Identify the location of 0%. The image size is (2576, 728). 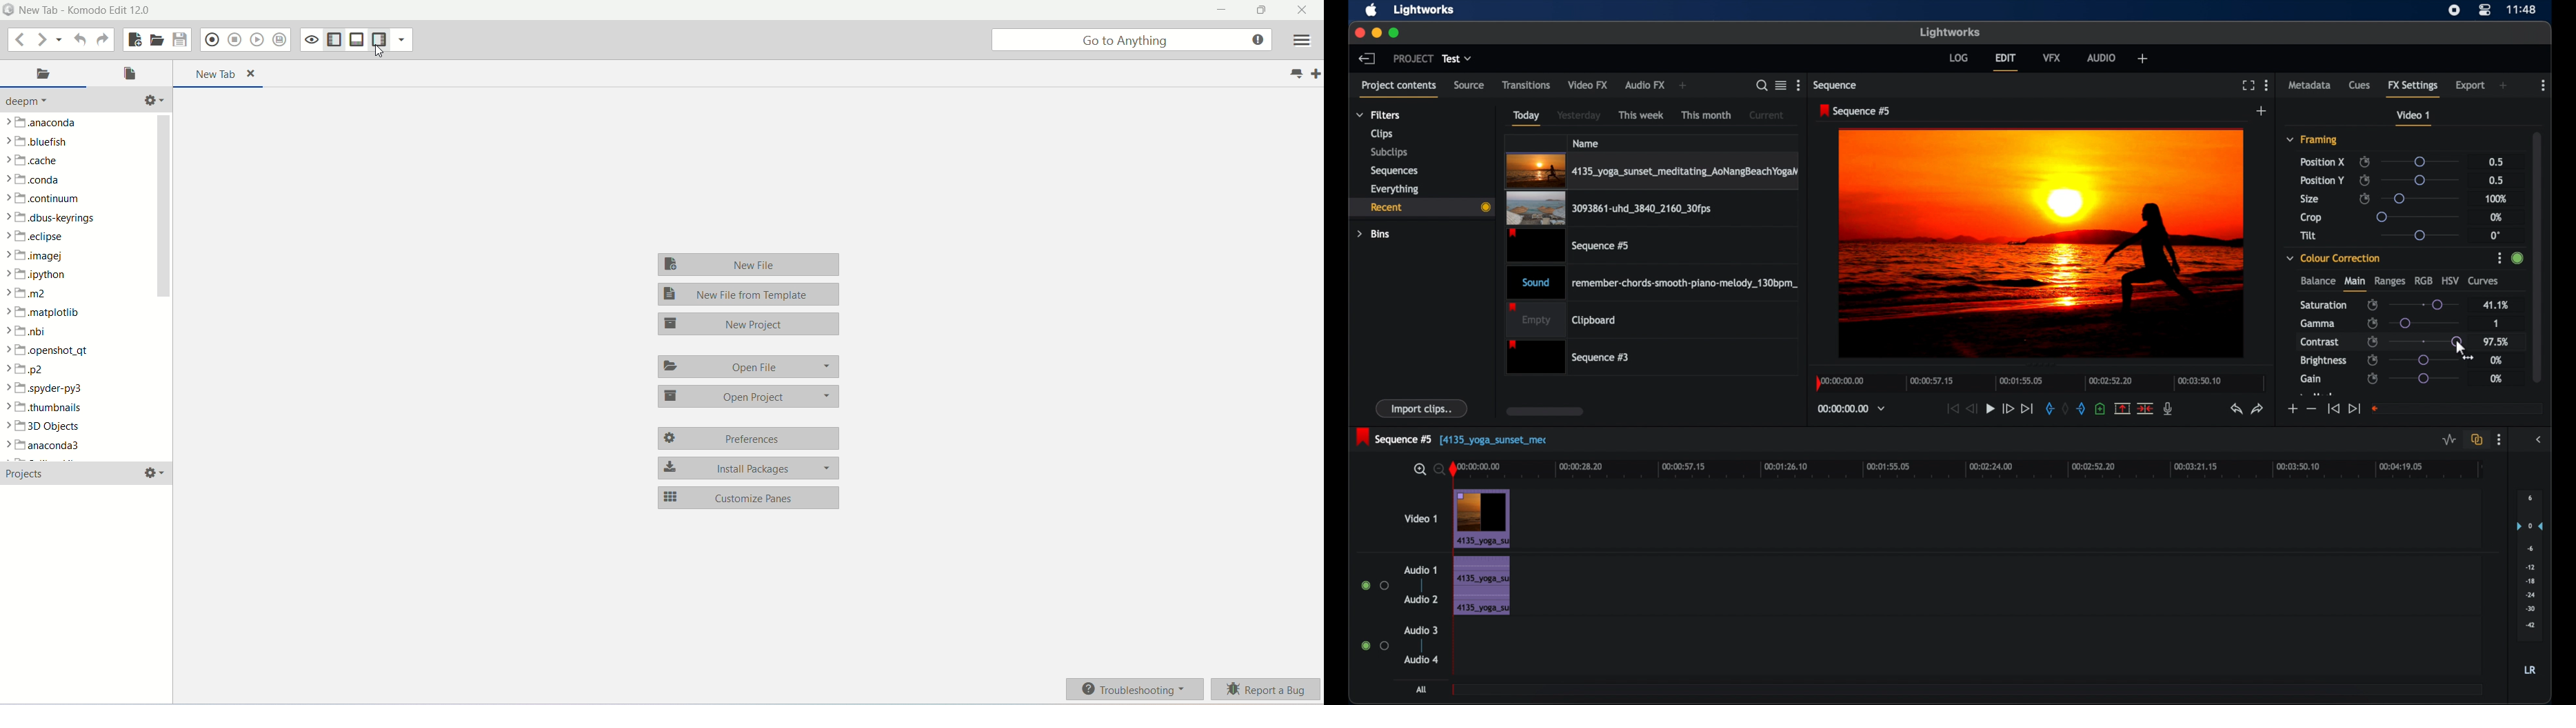
(2498, 217).